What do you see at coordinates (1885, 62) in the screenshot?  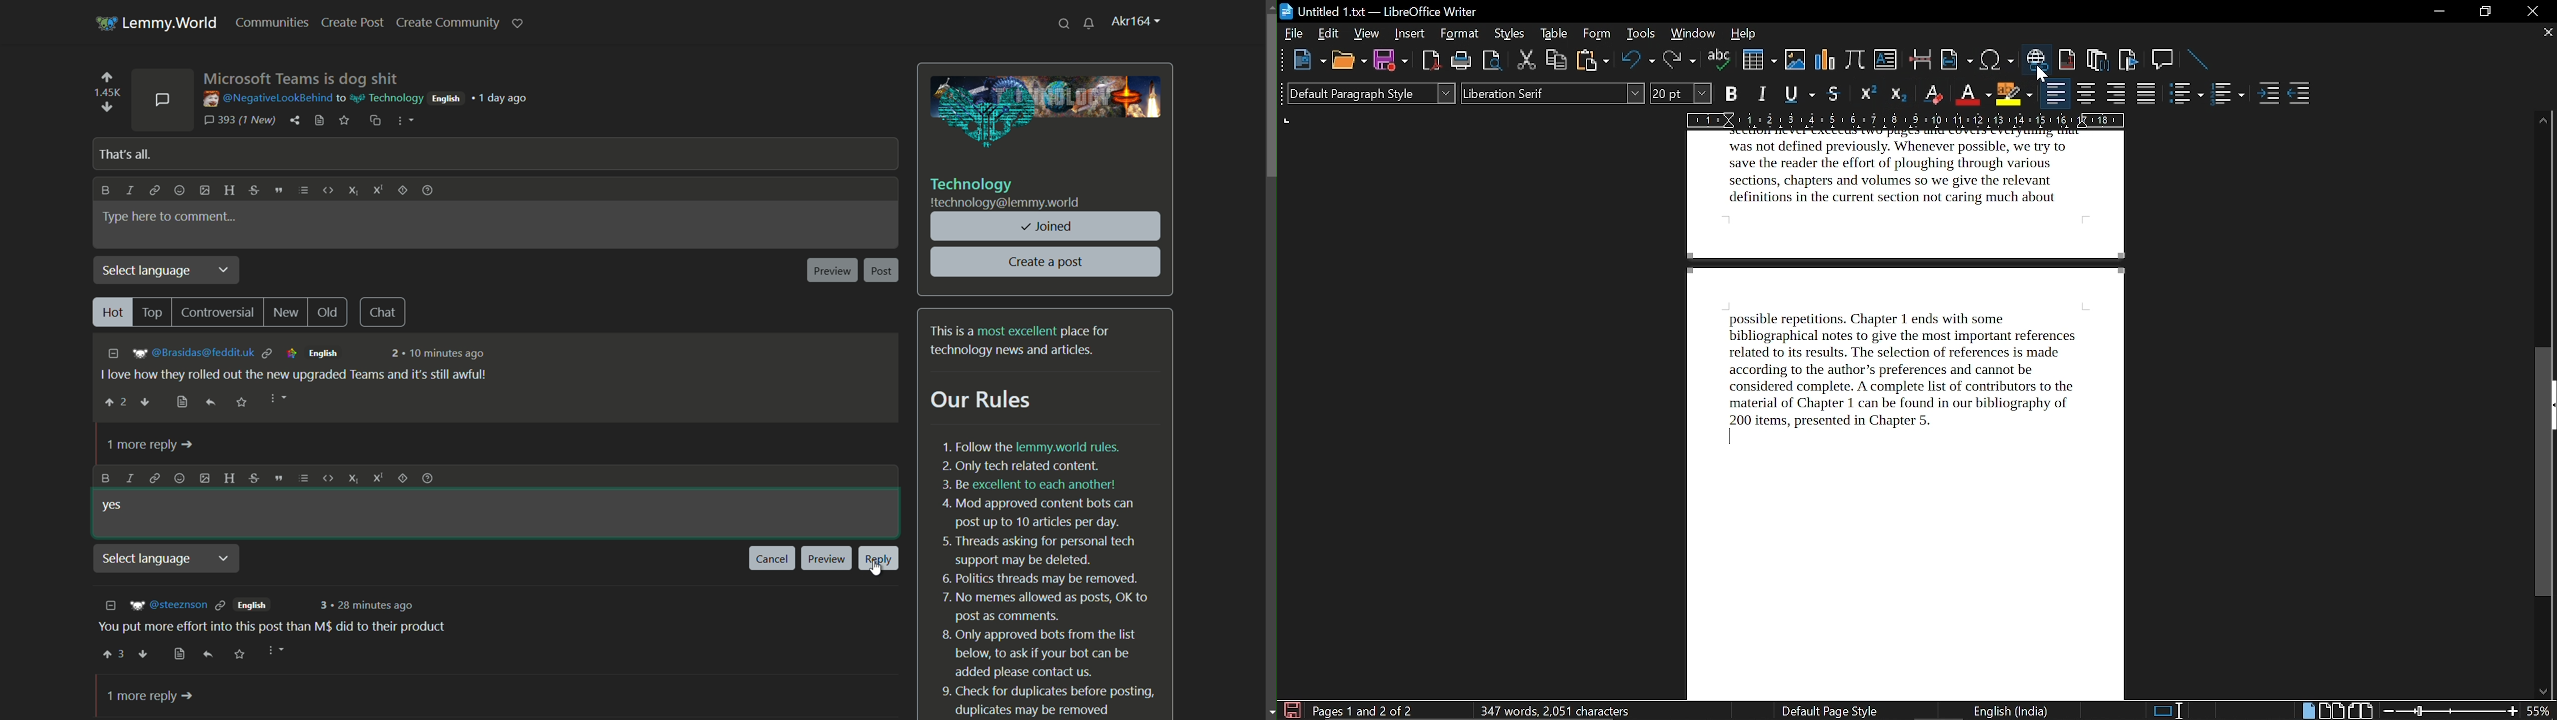 I see `insert text` at bounding box center [1885, 62].